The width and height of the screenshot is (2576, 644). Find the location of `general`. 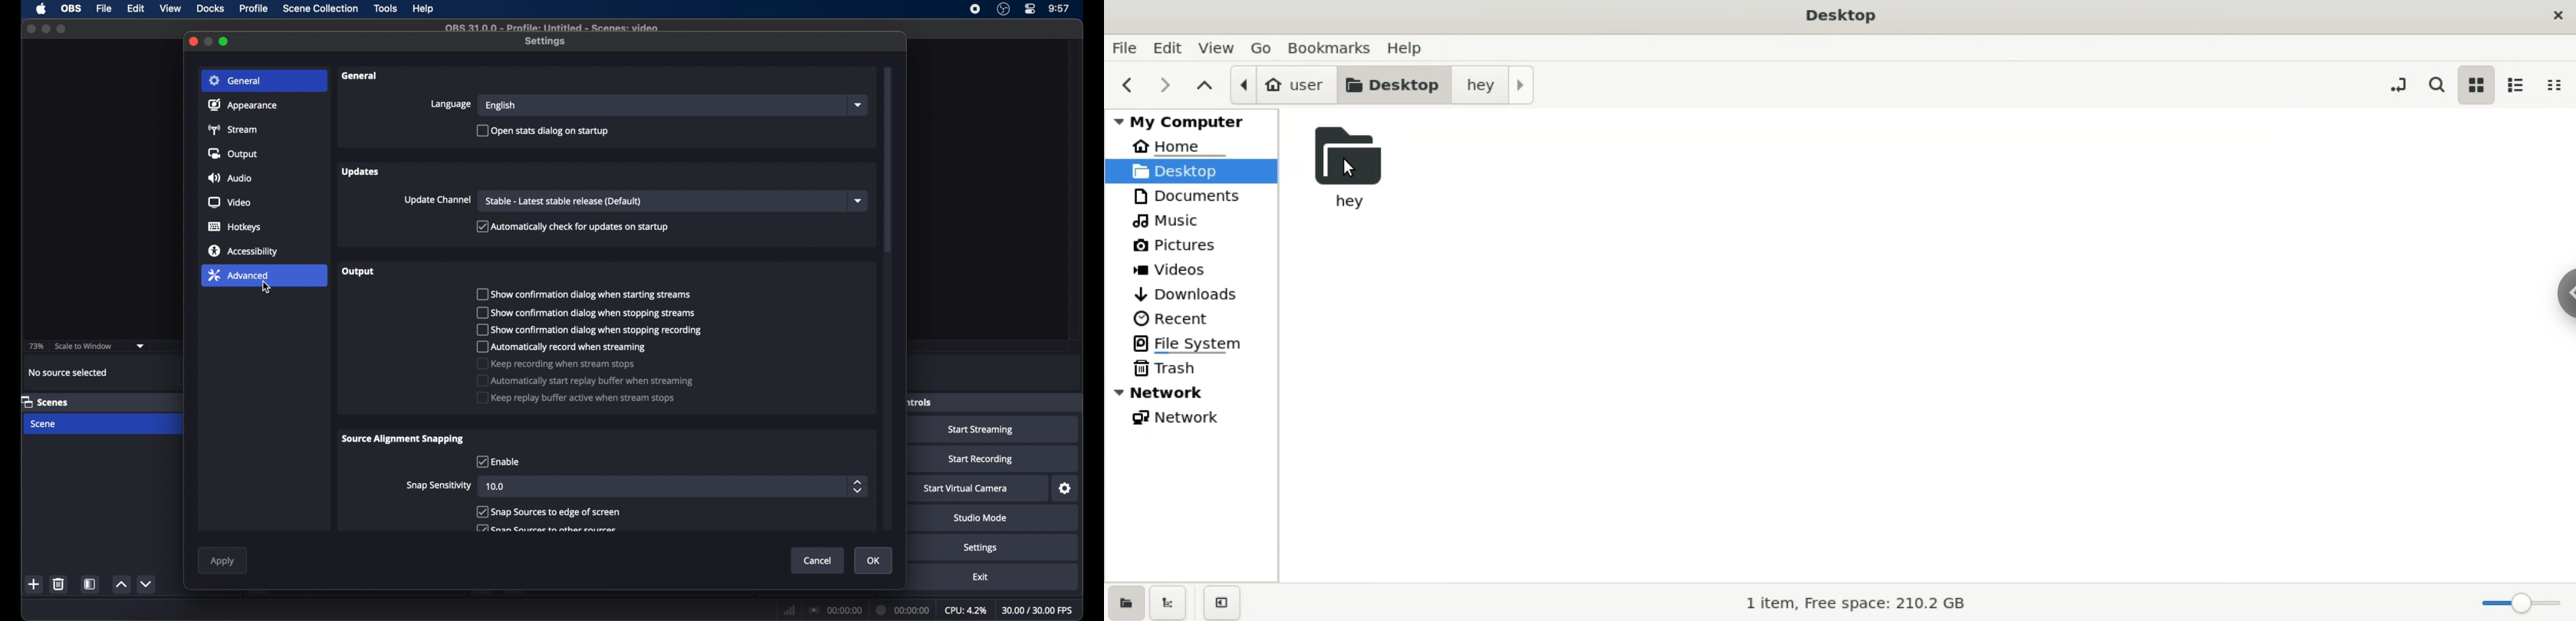

general is located at coordinates (360, 76).